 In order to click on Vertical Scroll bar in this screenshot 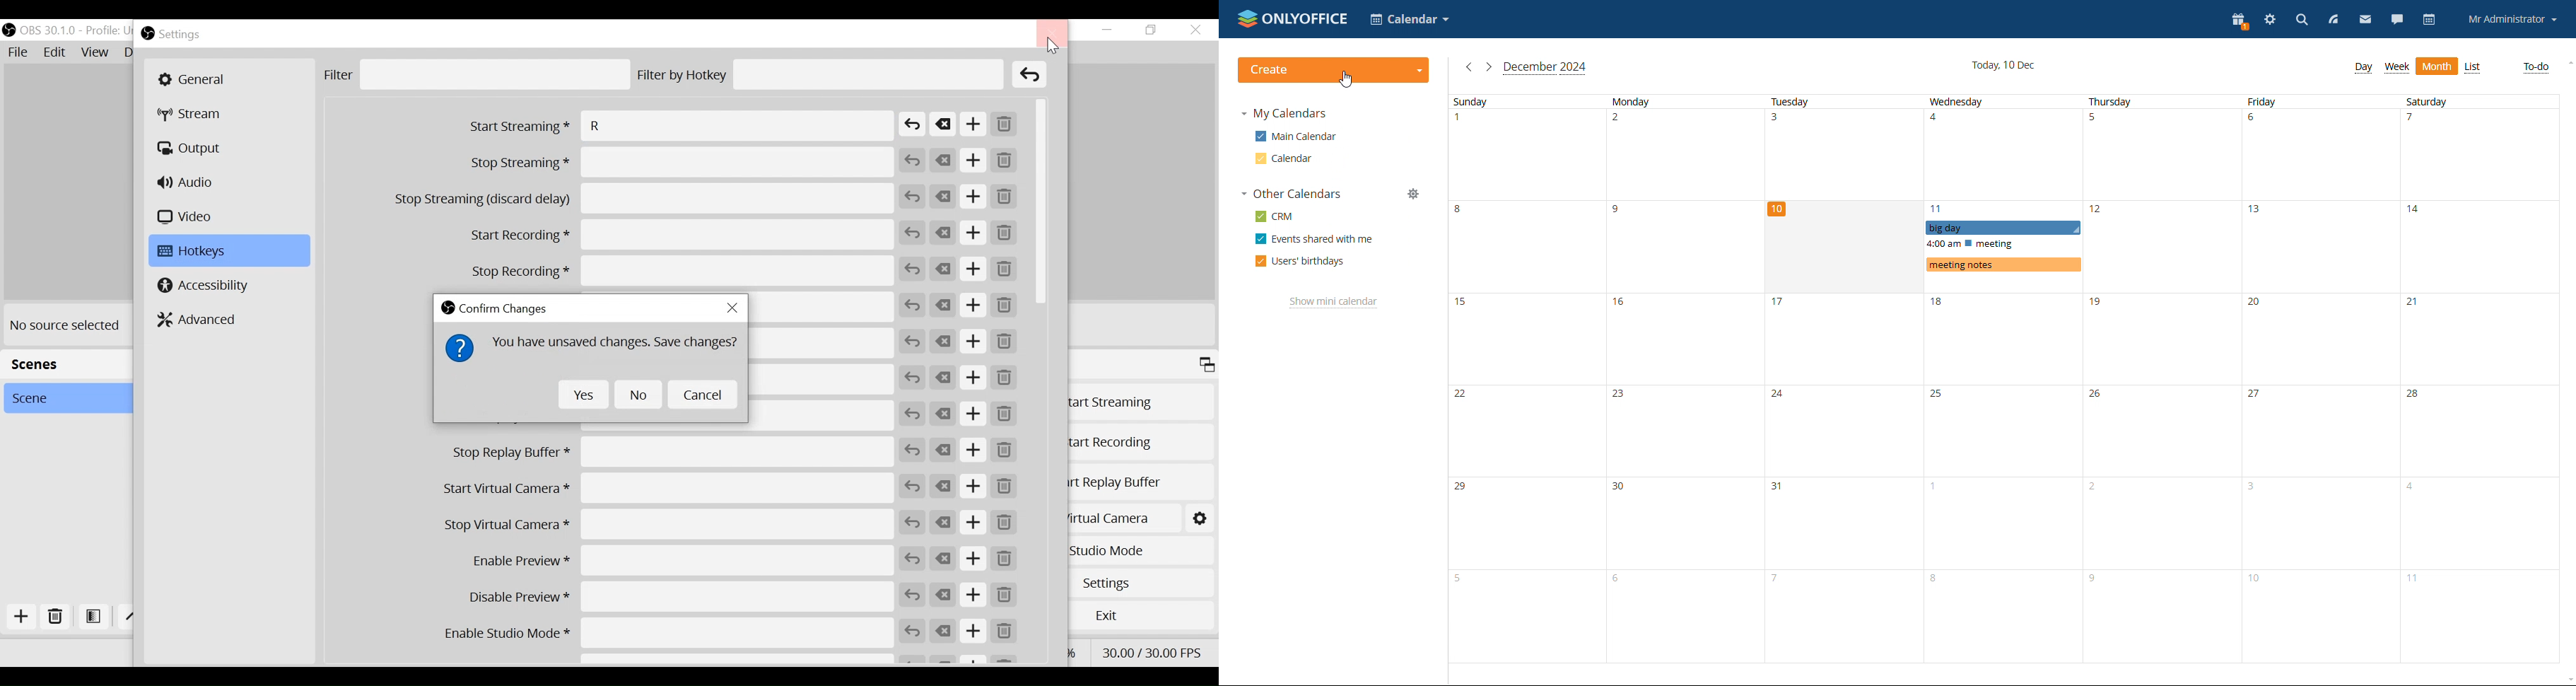, I will do `click(1039, 201)`.